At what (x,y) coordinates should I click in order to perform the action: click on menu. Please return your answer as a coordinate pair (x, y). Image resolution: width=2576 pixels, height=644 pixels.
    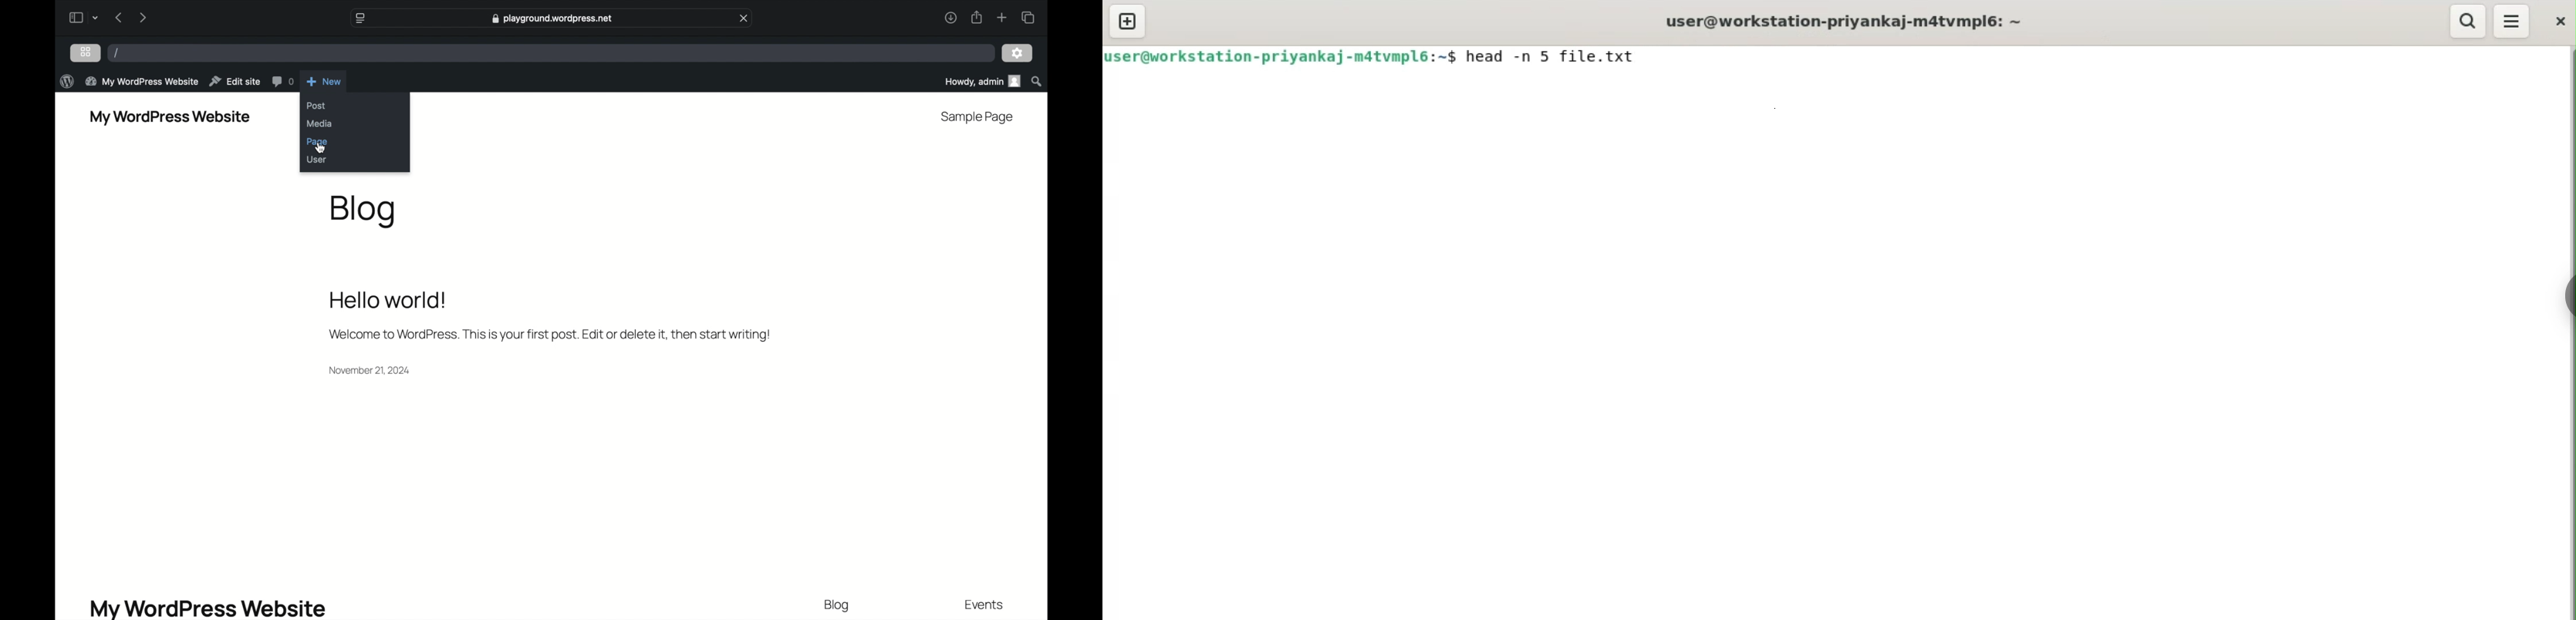
    Looking at the image, I should click on (2510, 22).